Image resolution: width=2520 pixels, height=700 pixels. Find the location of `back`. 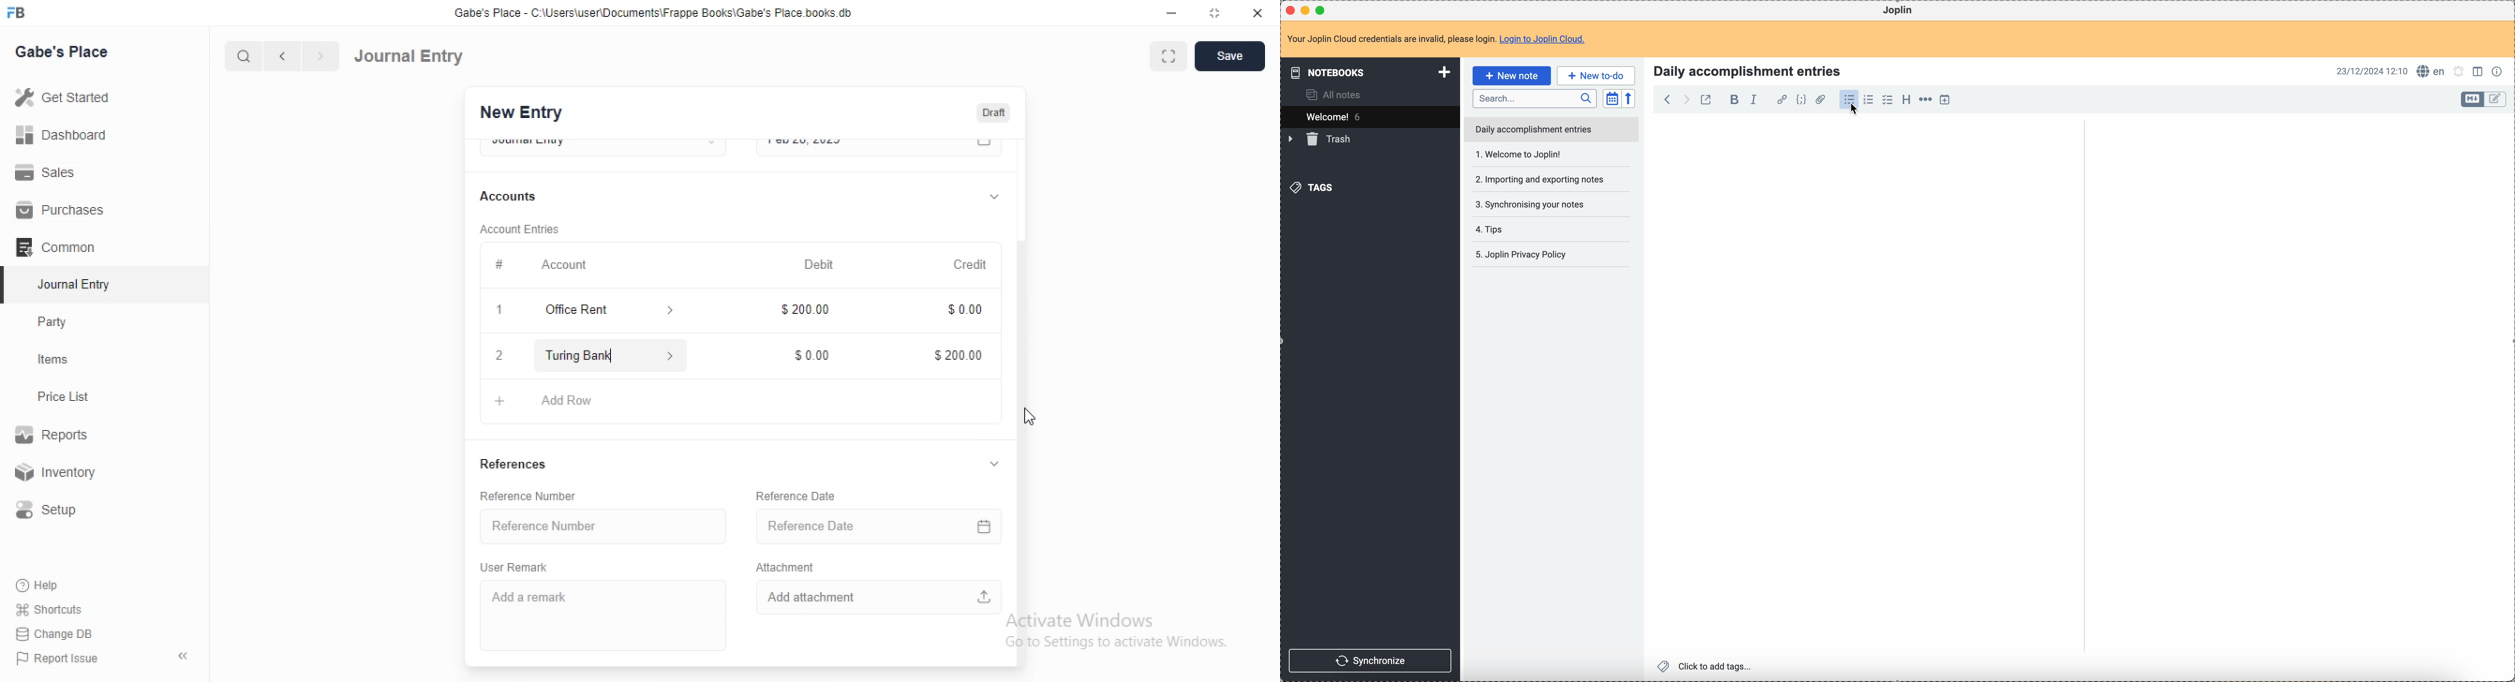

back is located at coordinates (1665, 99).